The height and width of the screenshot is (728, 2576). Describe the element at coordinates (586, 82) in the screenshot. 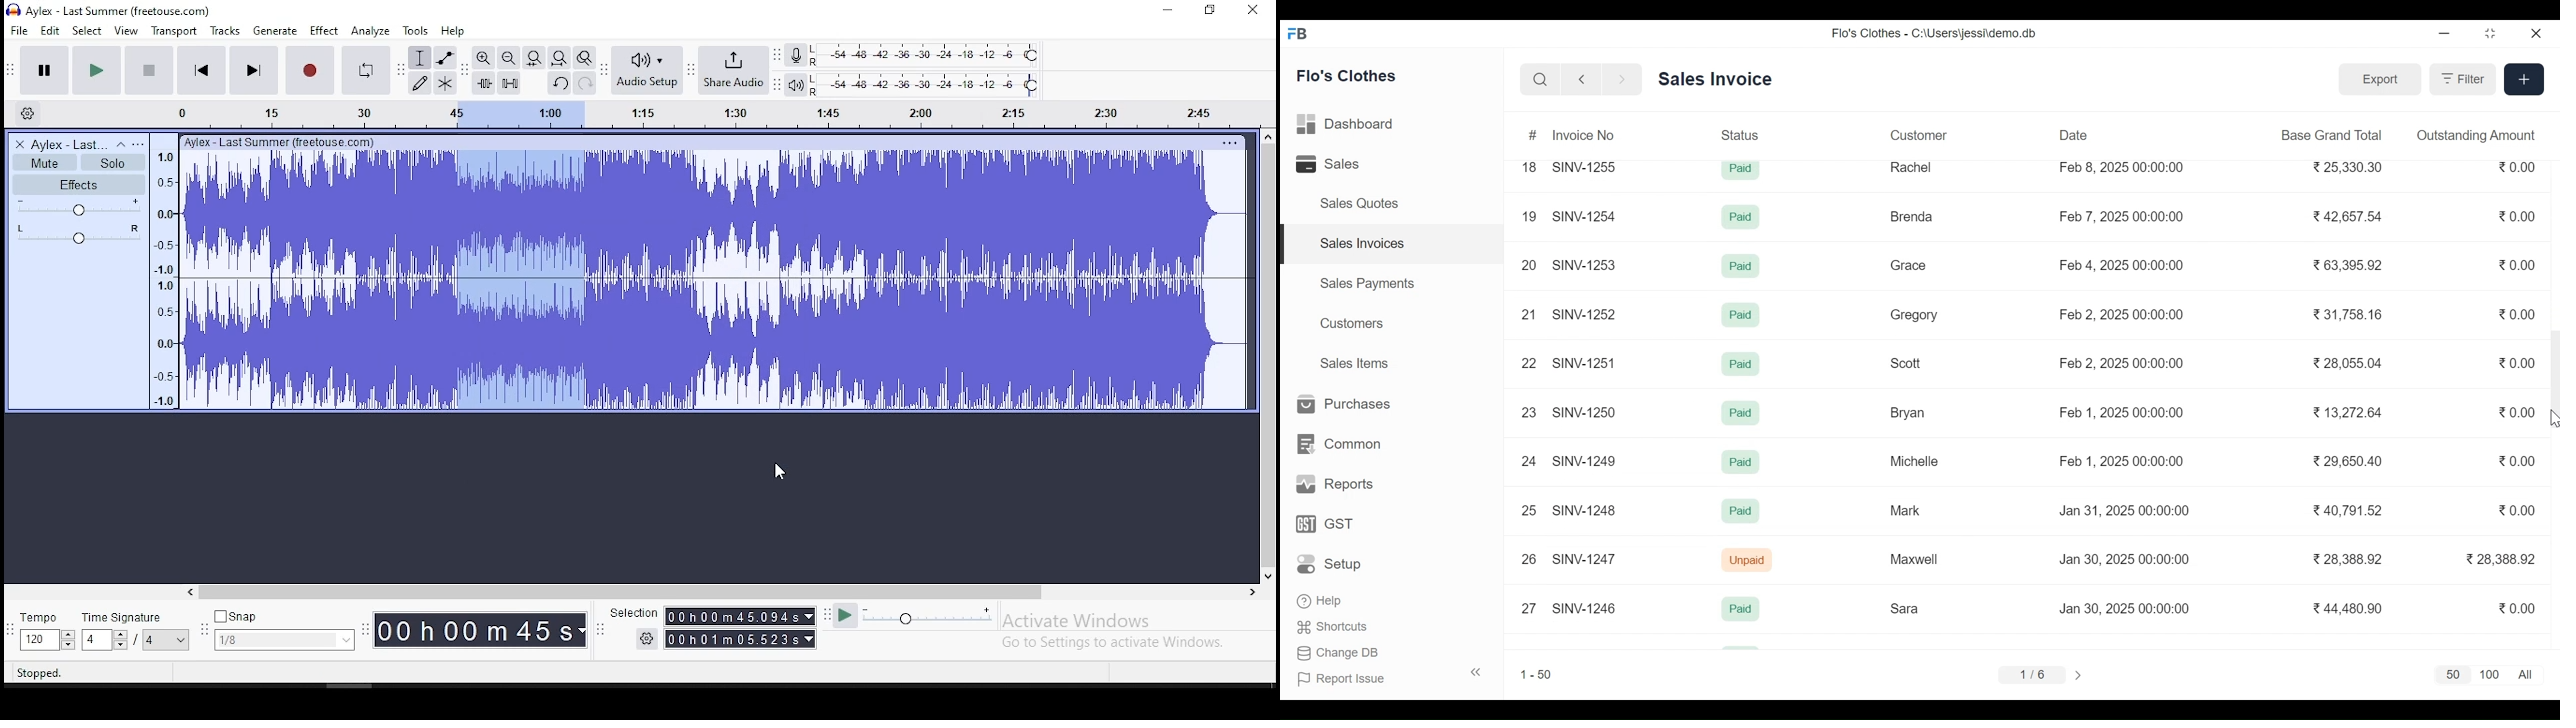

I see `redo` at that location.